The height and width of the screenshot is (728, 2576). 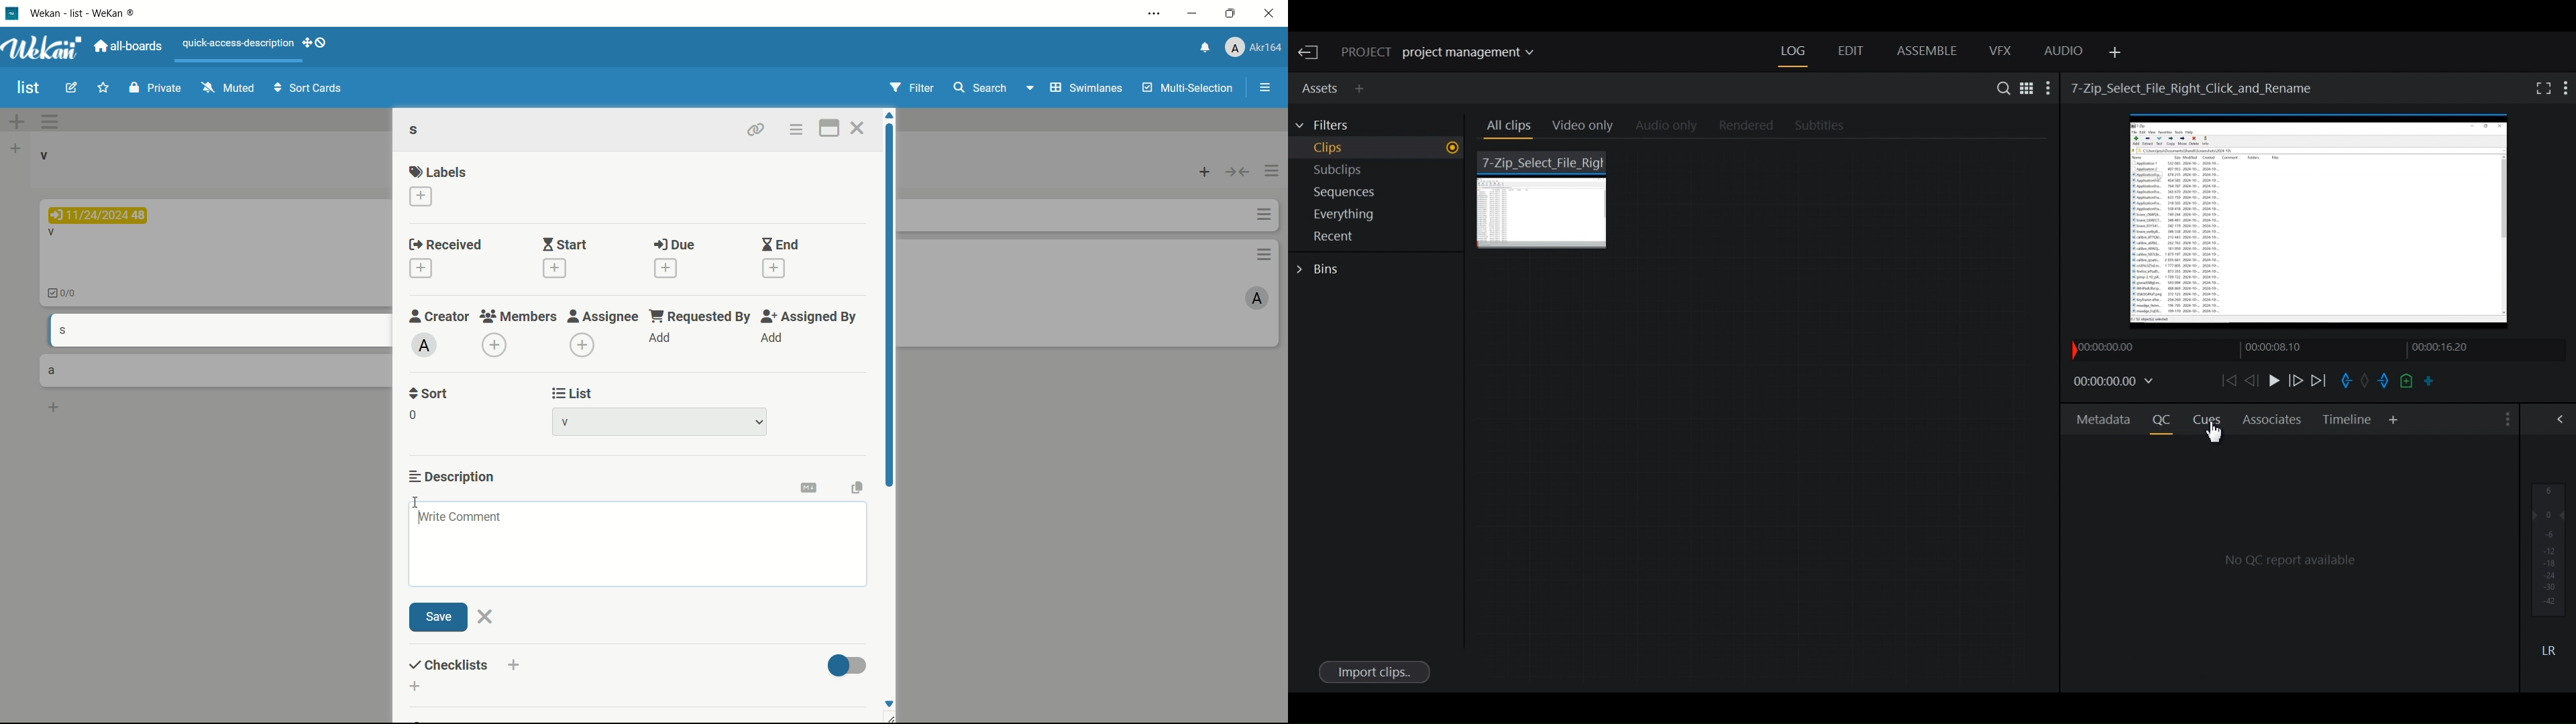 I want to click on Media Viewer, so click(x=2321, y=225).